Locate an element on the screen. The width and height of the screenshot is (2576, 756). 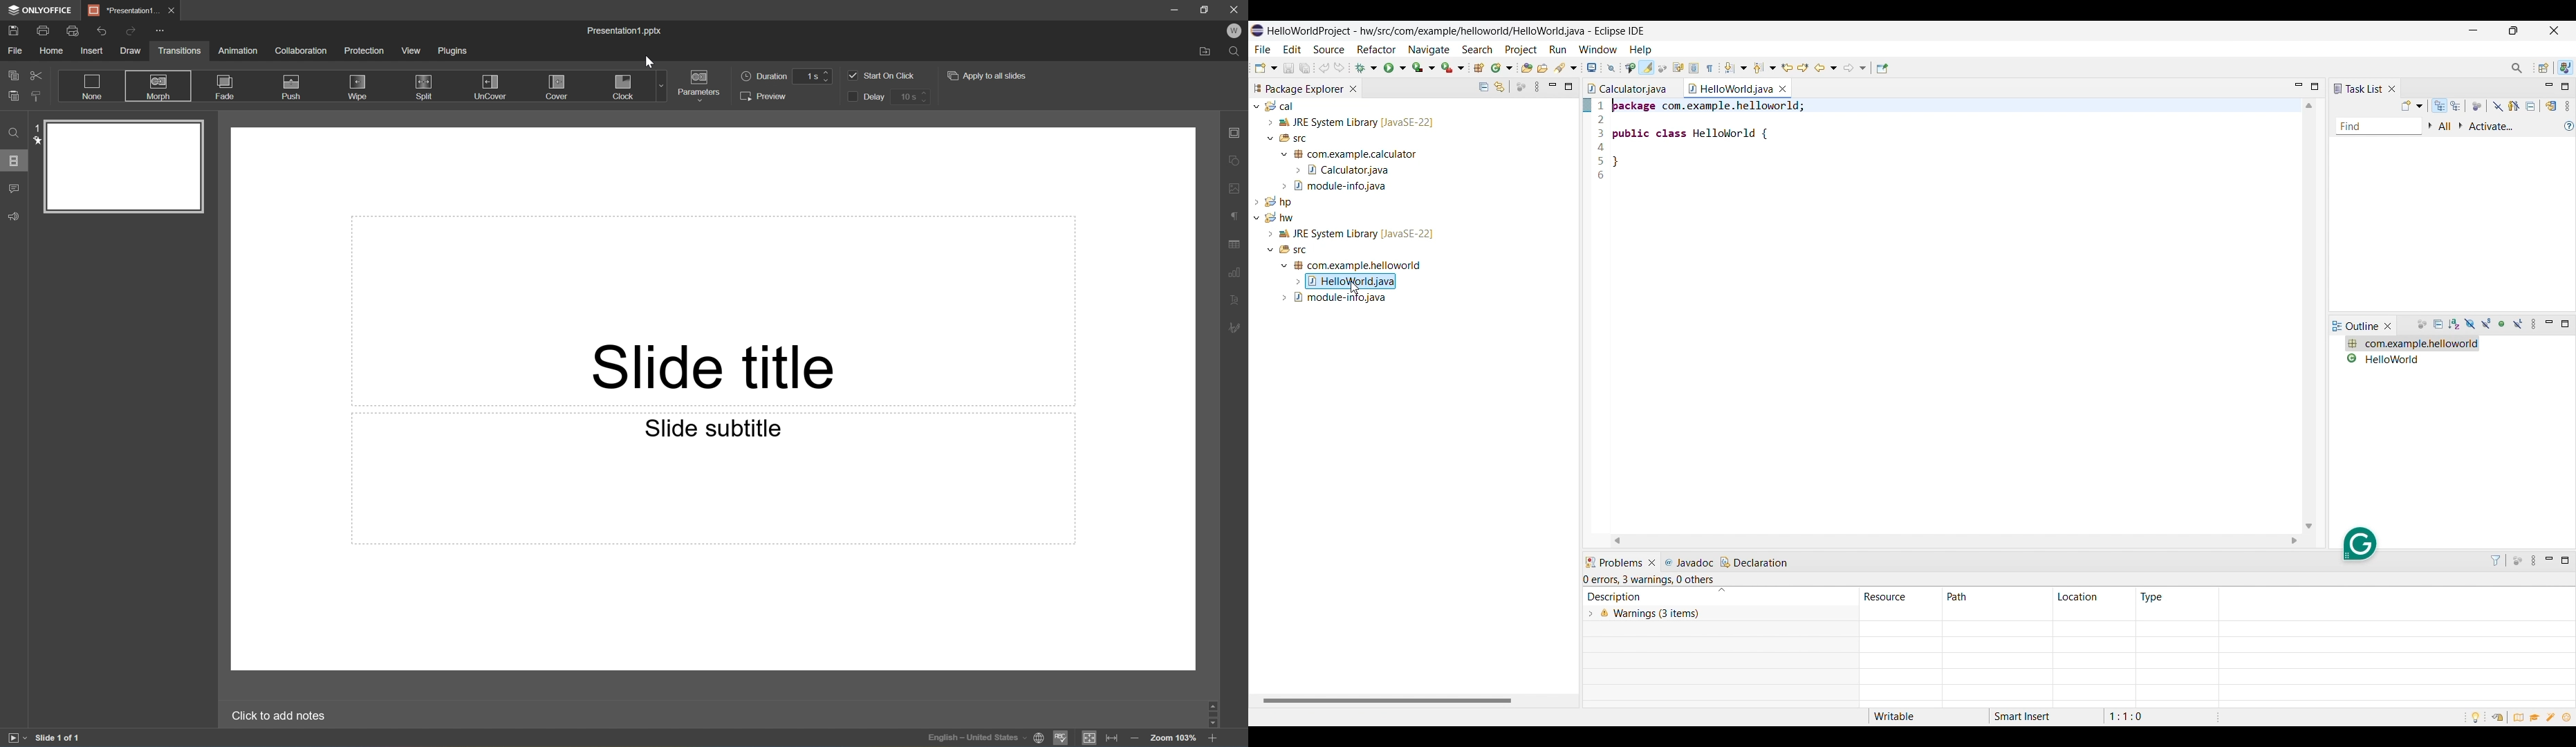
Collaboration is located at coordinates (301, 50).